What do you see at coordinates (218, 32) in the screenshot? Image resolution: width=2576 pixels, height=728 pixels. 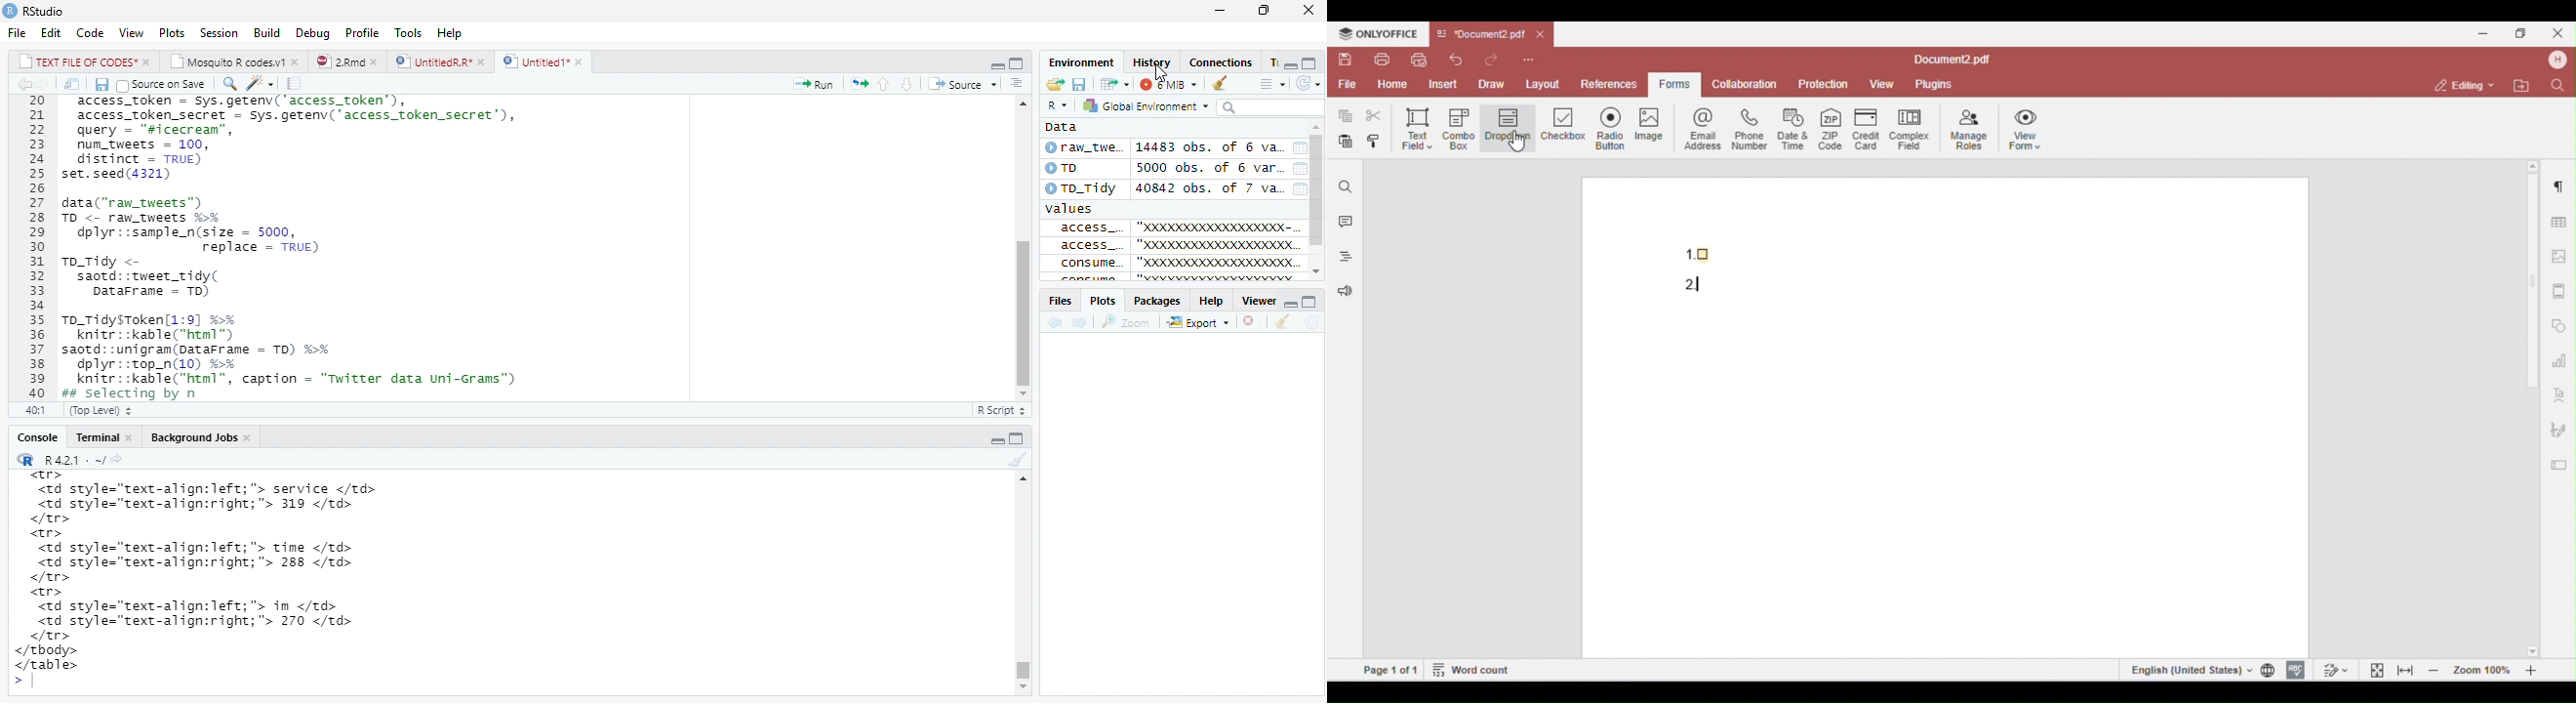 I see `Session` at bounding box center [218, 32].